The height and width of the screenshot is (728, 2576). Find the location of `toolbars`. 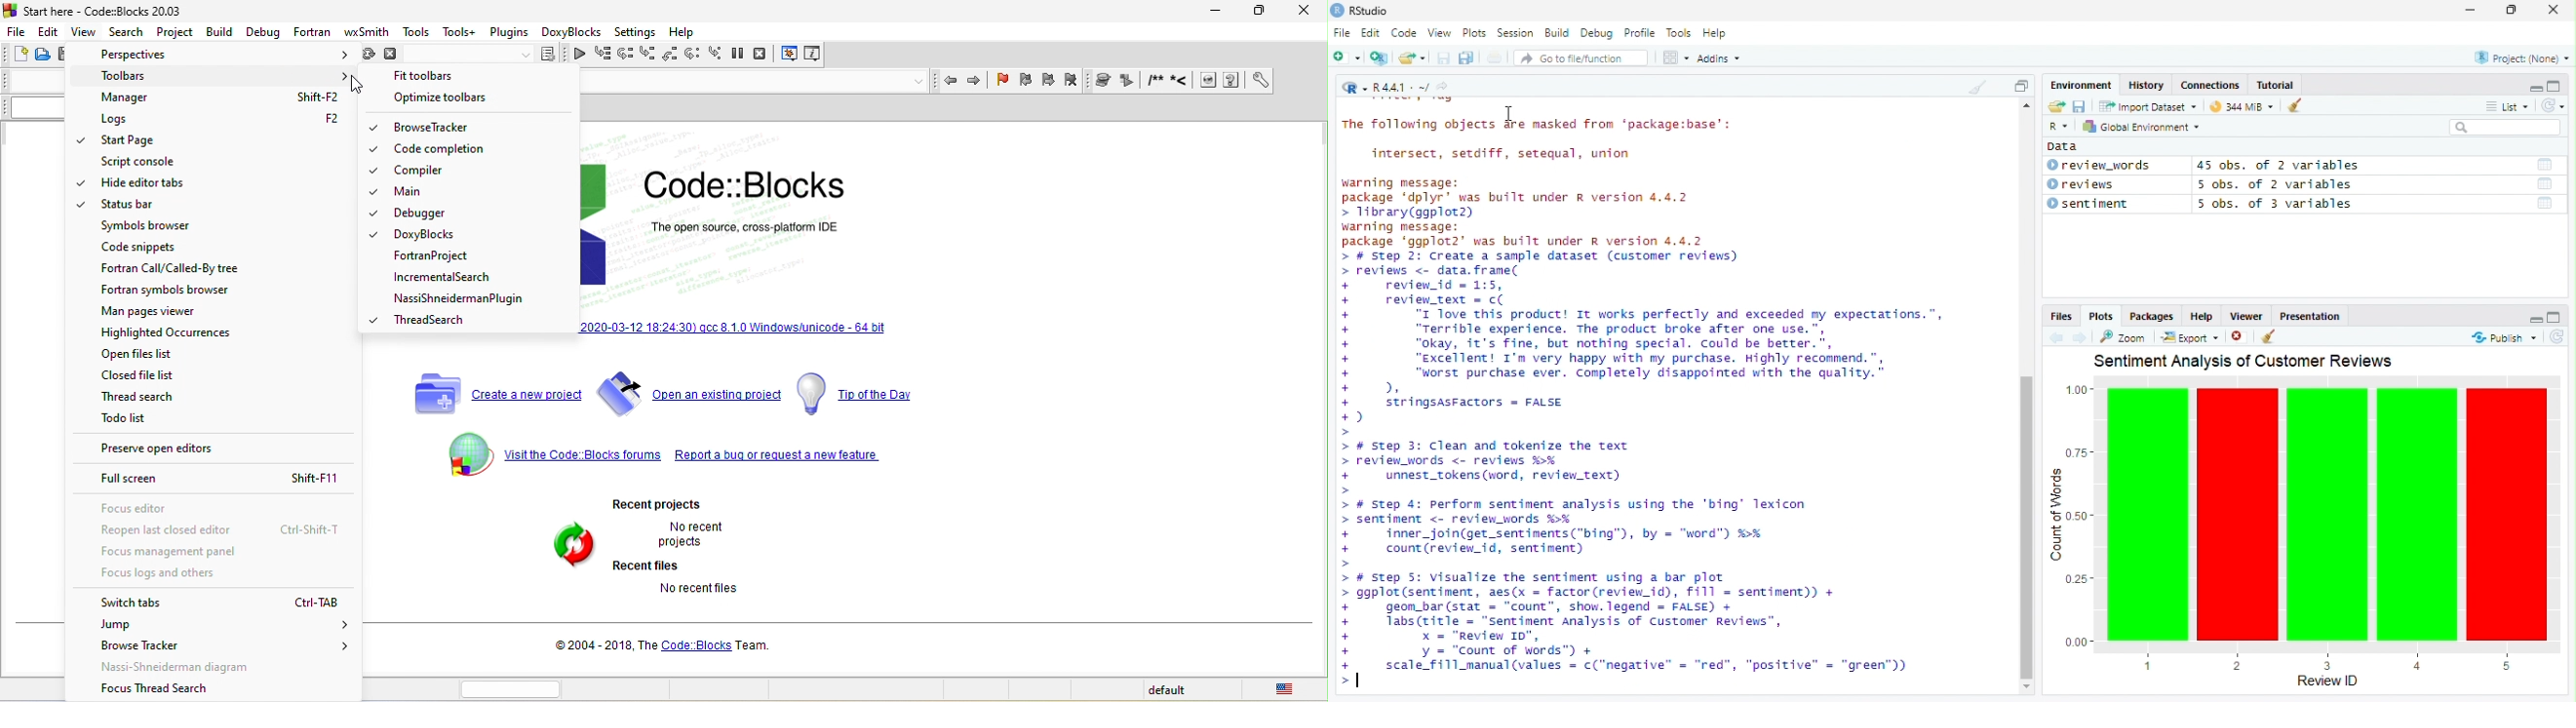

toolbars is located at coordinates (223, 73).